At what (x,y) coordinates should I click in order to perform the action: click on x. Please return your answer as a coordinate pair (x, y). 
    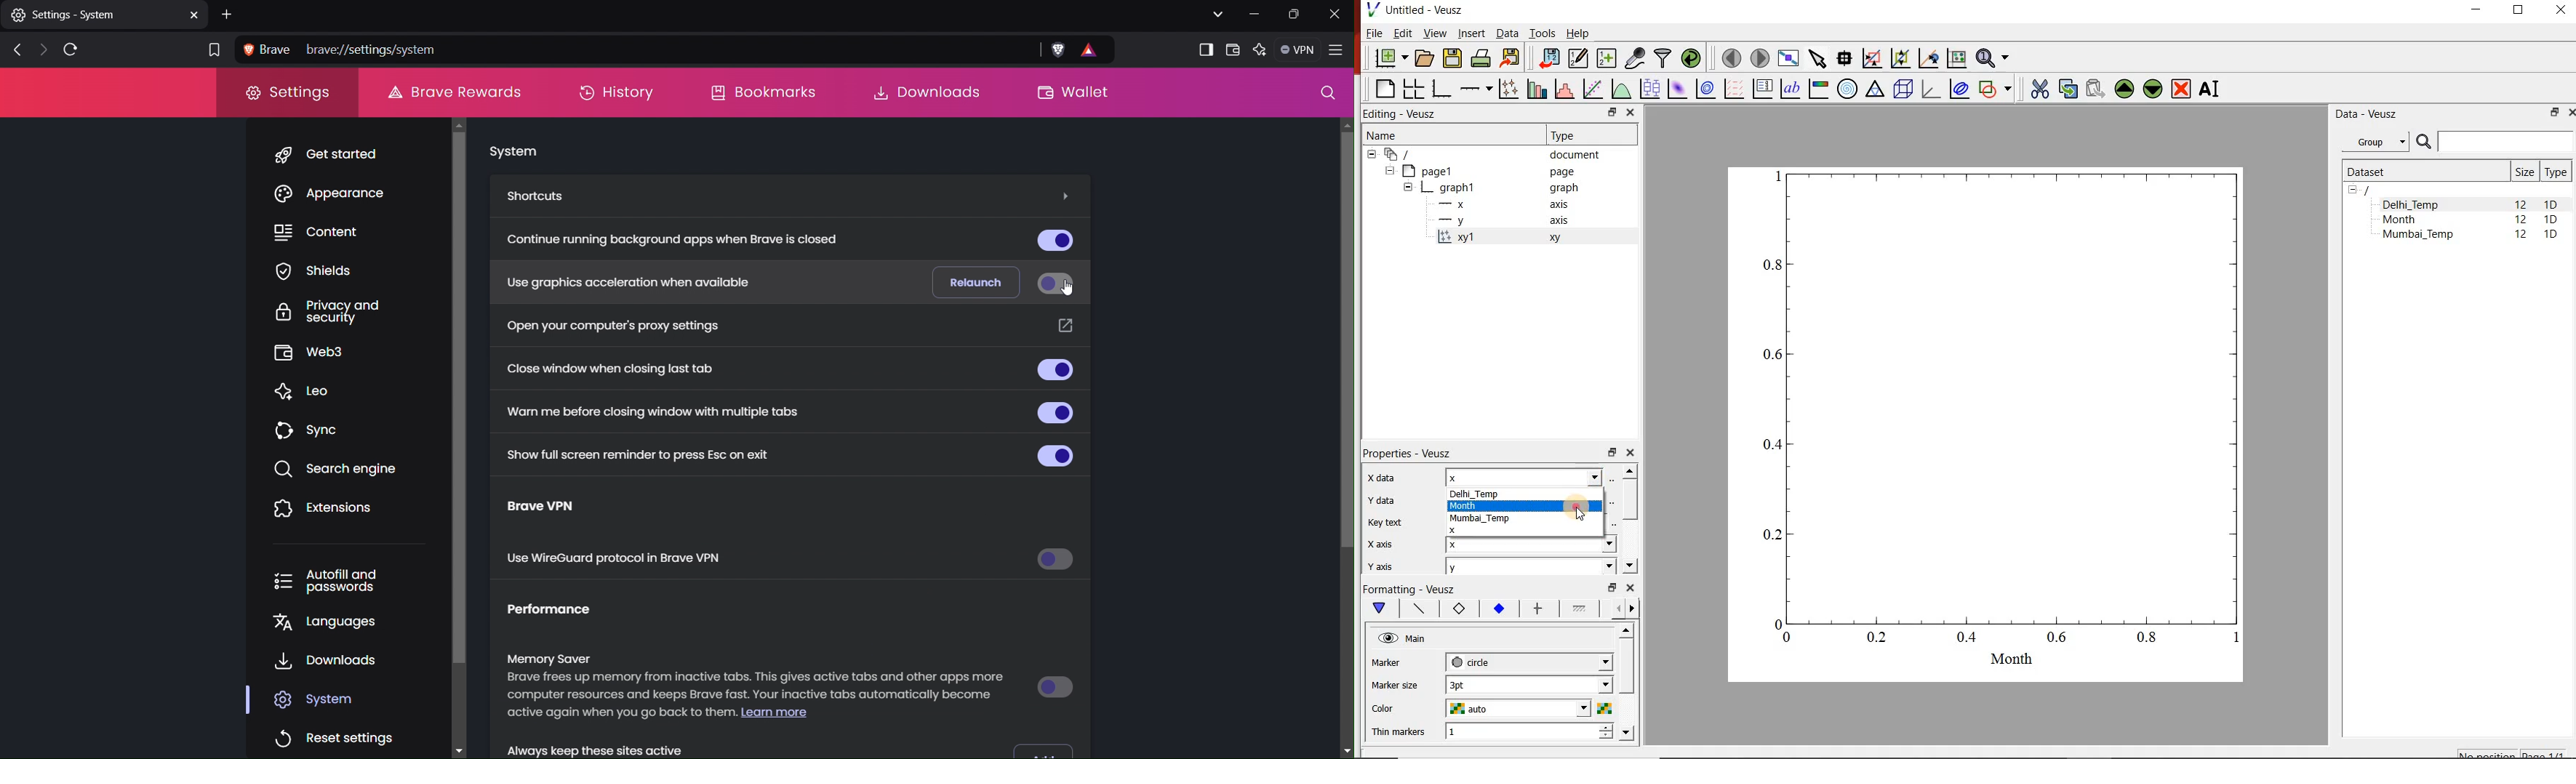
    Looking at the image, I should click on (1530, 476).